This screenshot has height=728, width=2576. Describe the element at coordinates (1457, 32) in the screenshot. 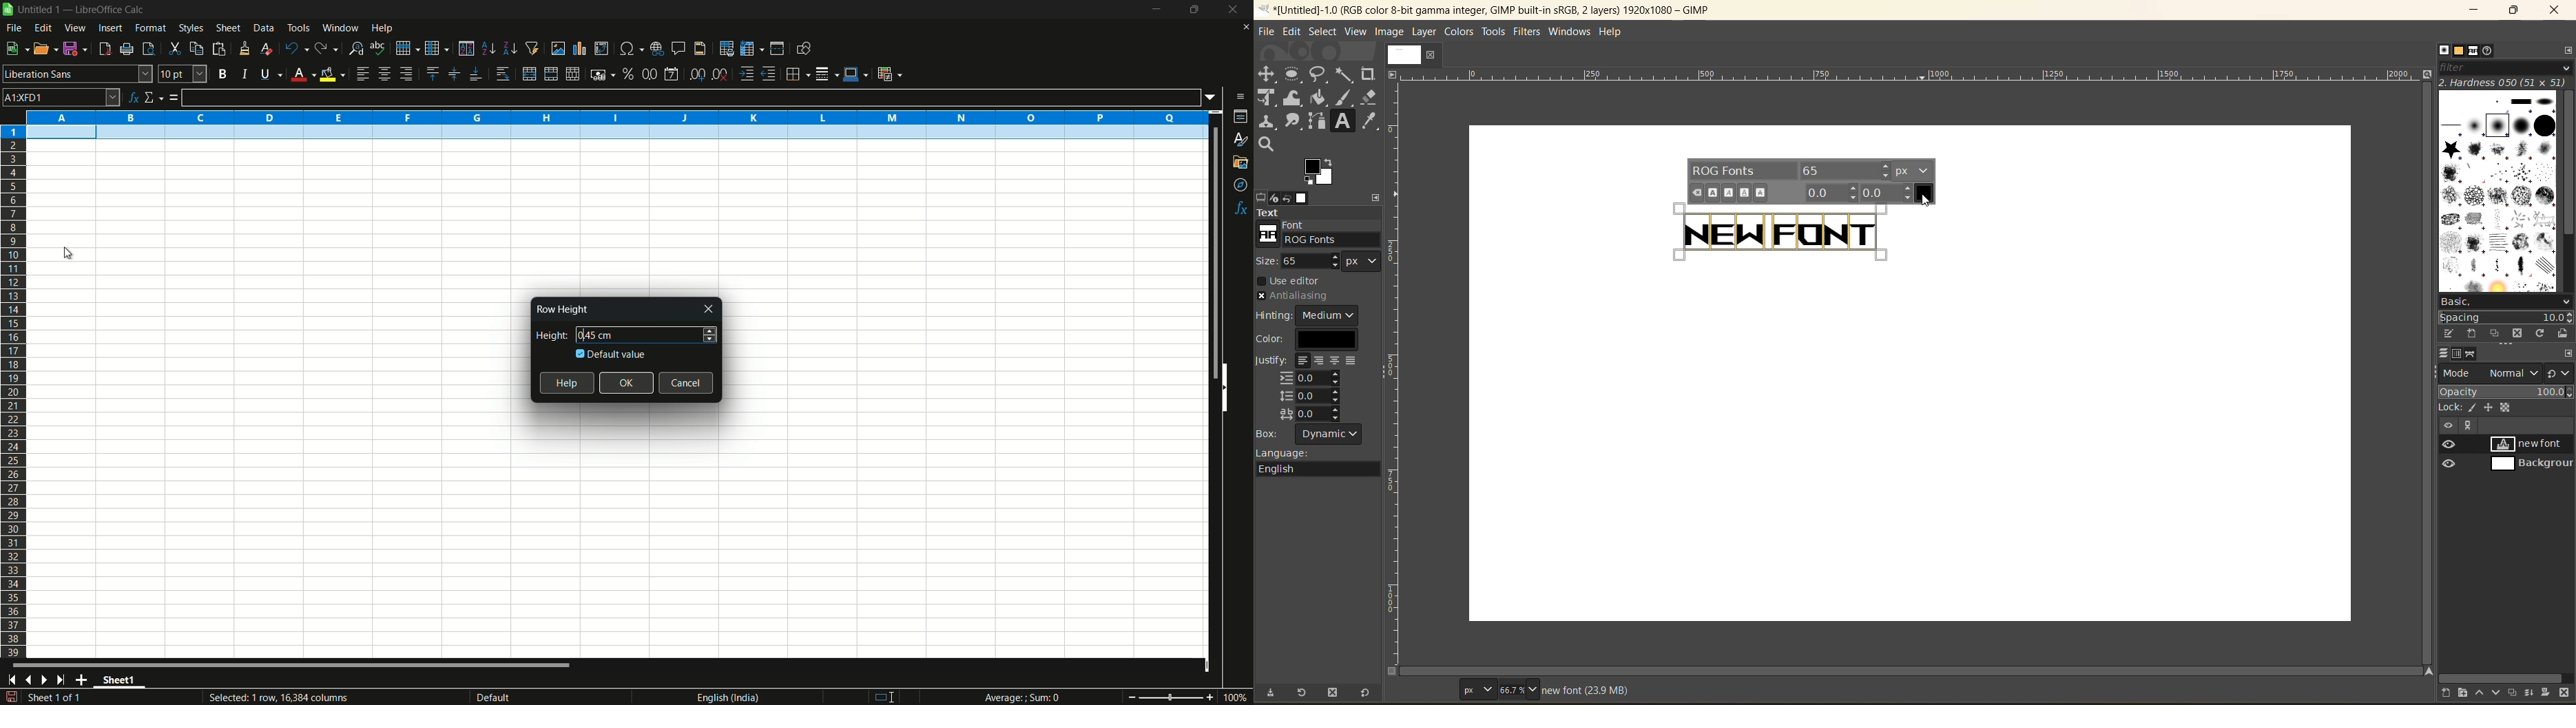

I see `colors` at that location.